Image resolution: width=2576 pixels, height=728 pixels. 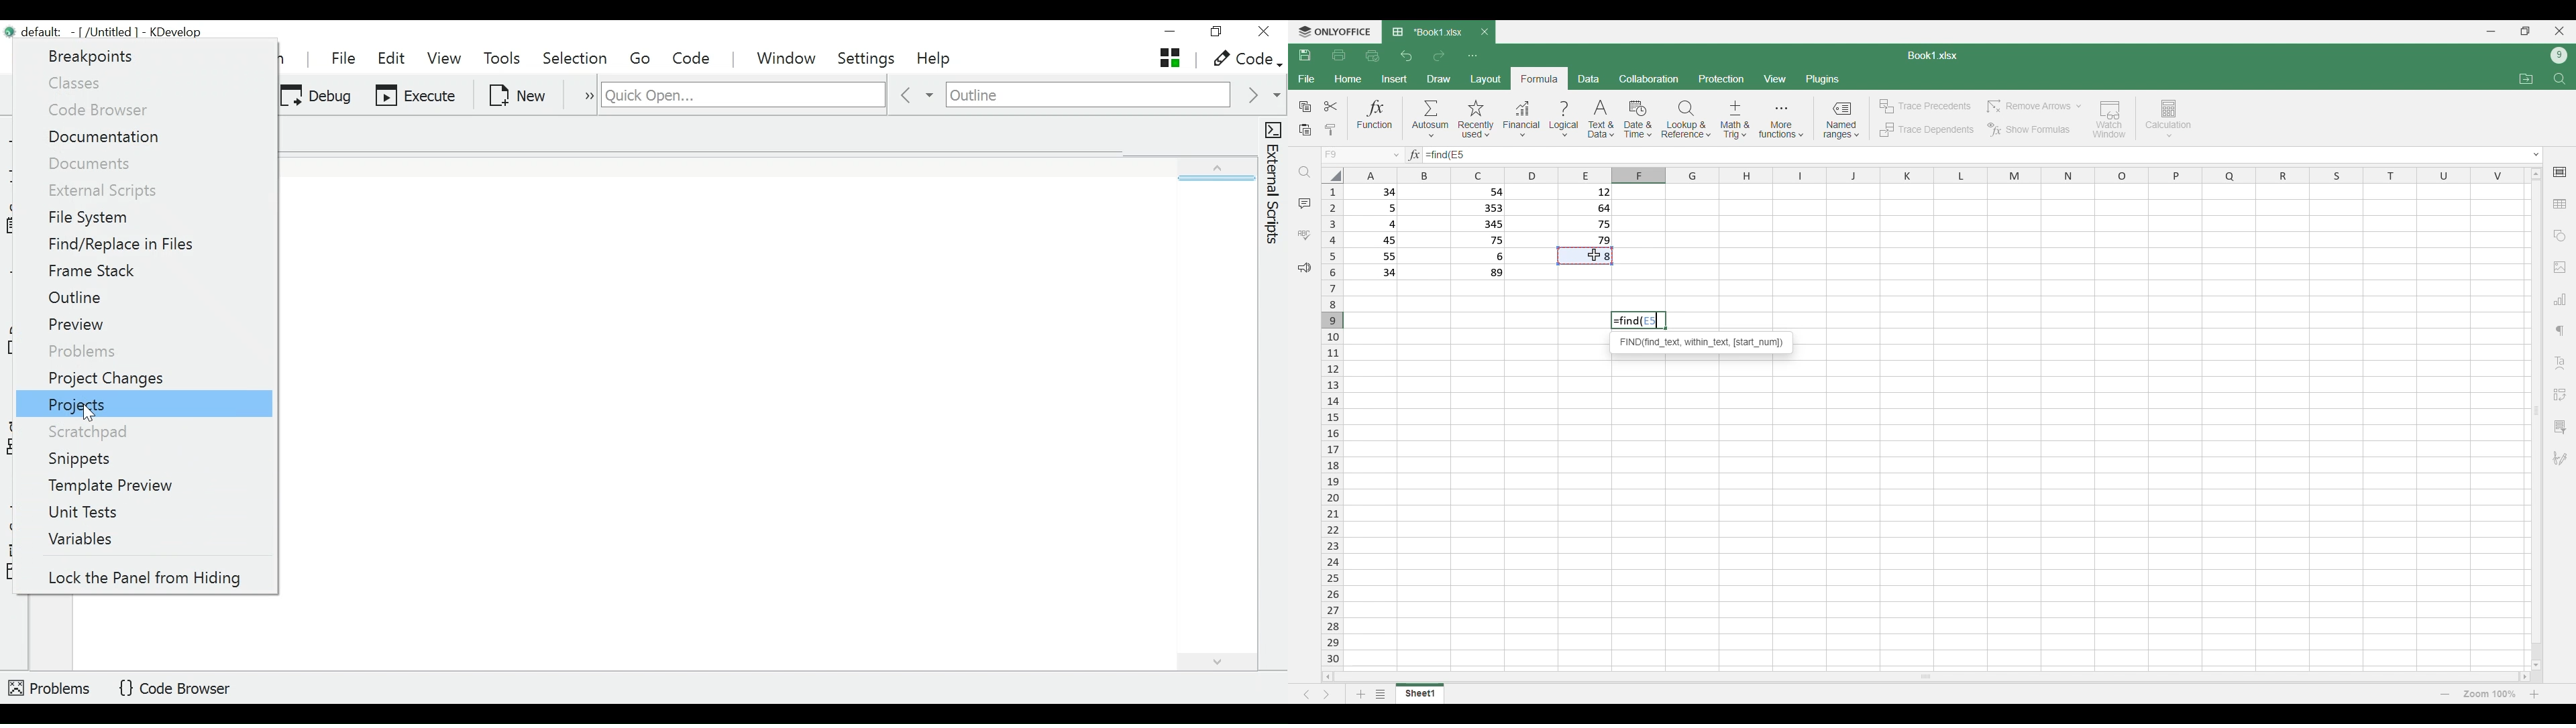 What do you see at coordinates (2559, 395) in the screenshot?
I see `Insert pivot table` at bounding box center [2559, 395].